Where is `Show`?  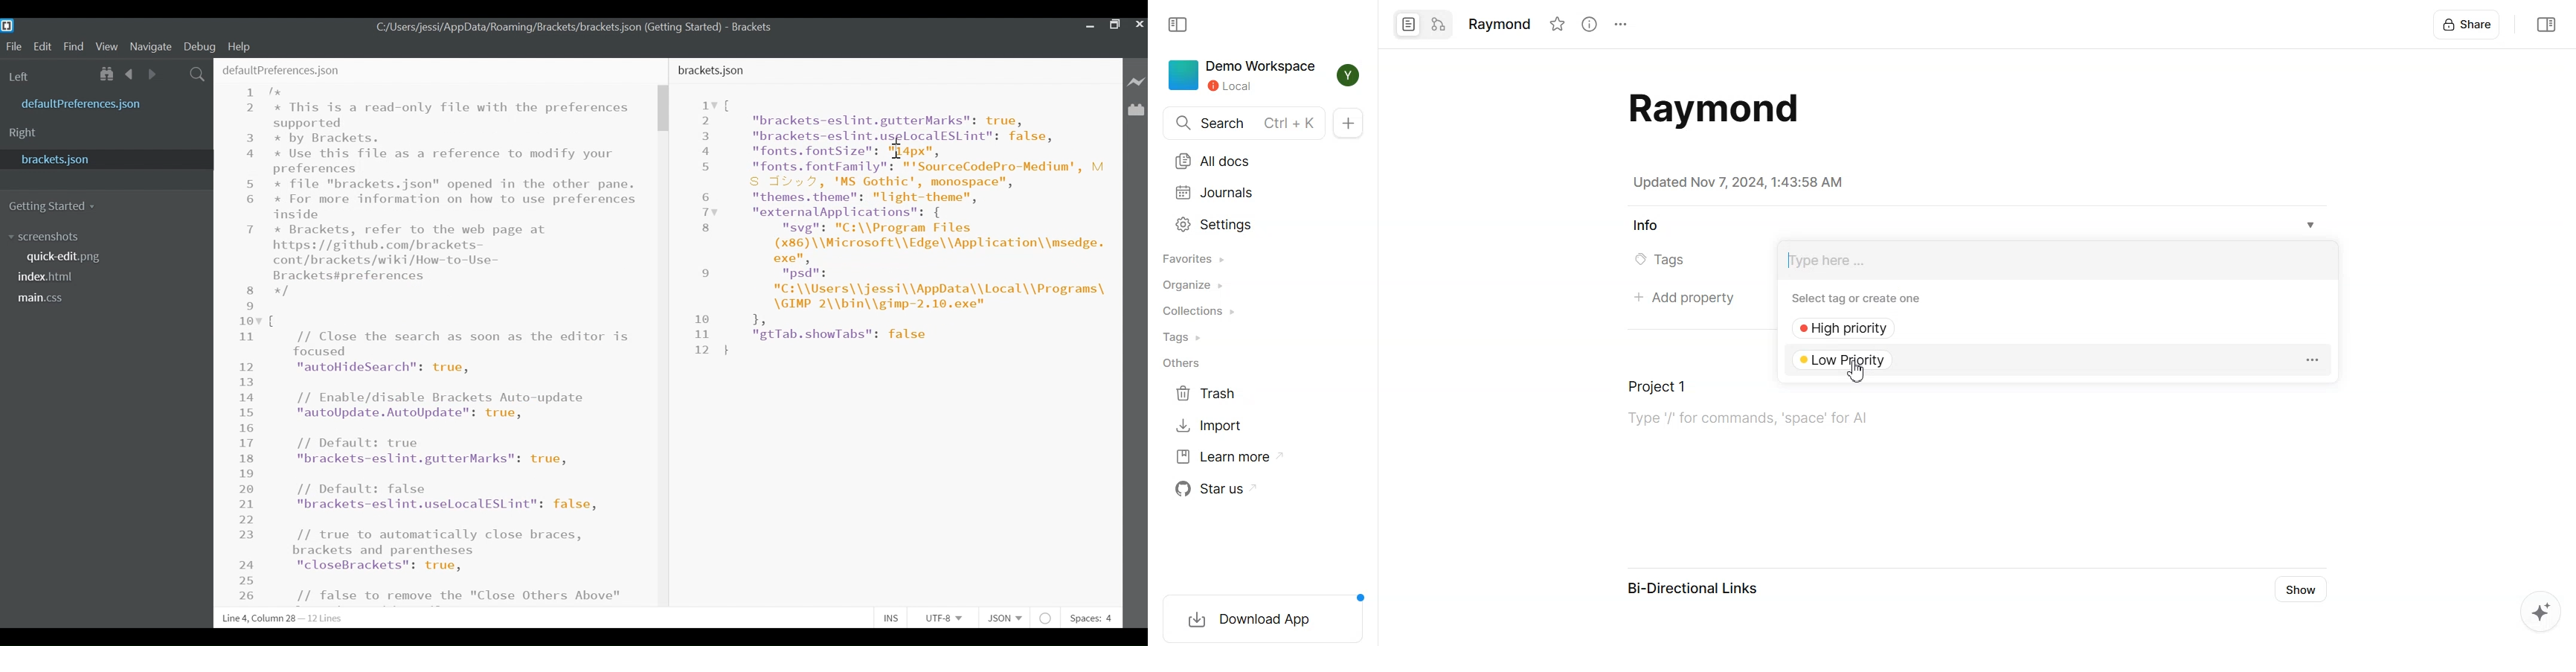
Show is located at coordinates (2304, 589).